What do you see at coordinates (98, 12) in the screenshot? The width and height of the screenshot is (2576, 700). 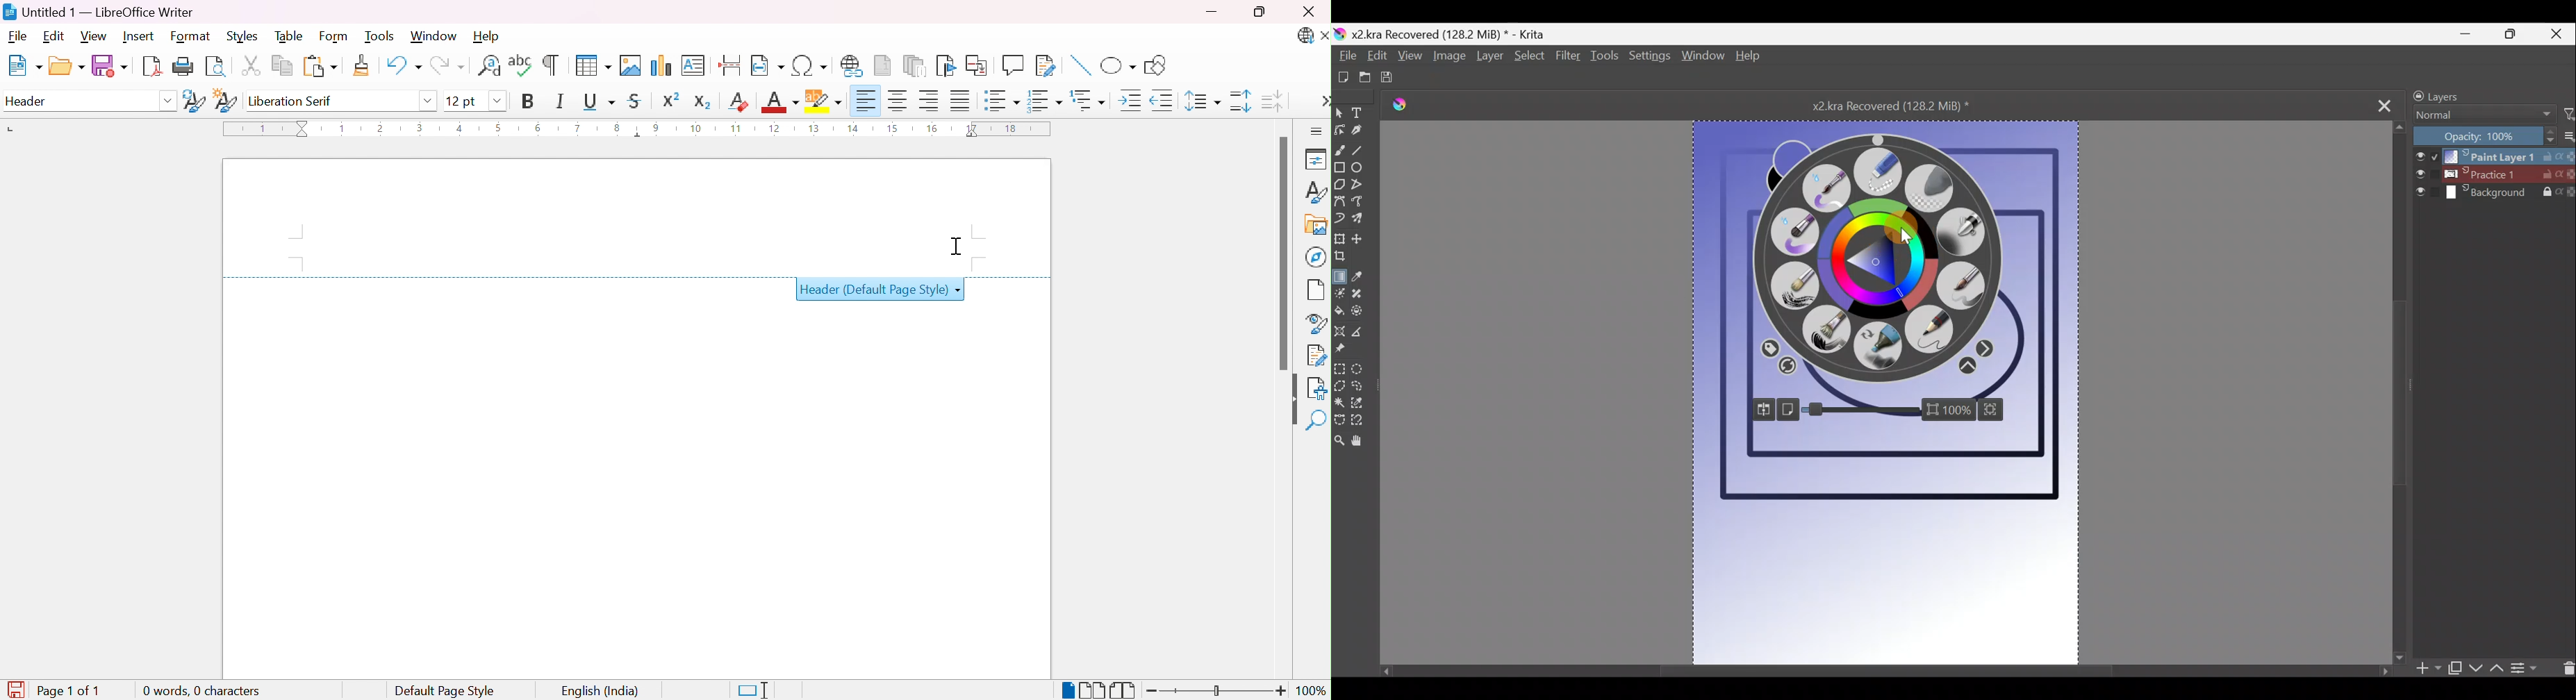 I see `Untitled 1 - LibreOffice Writer` at bounding box center [98, 12].